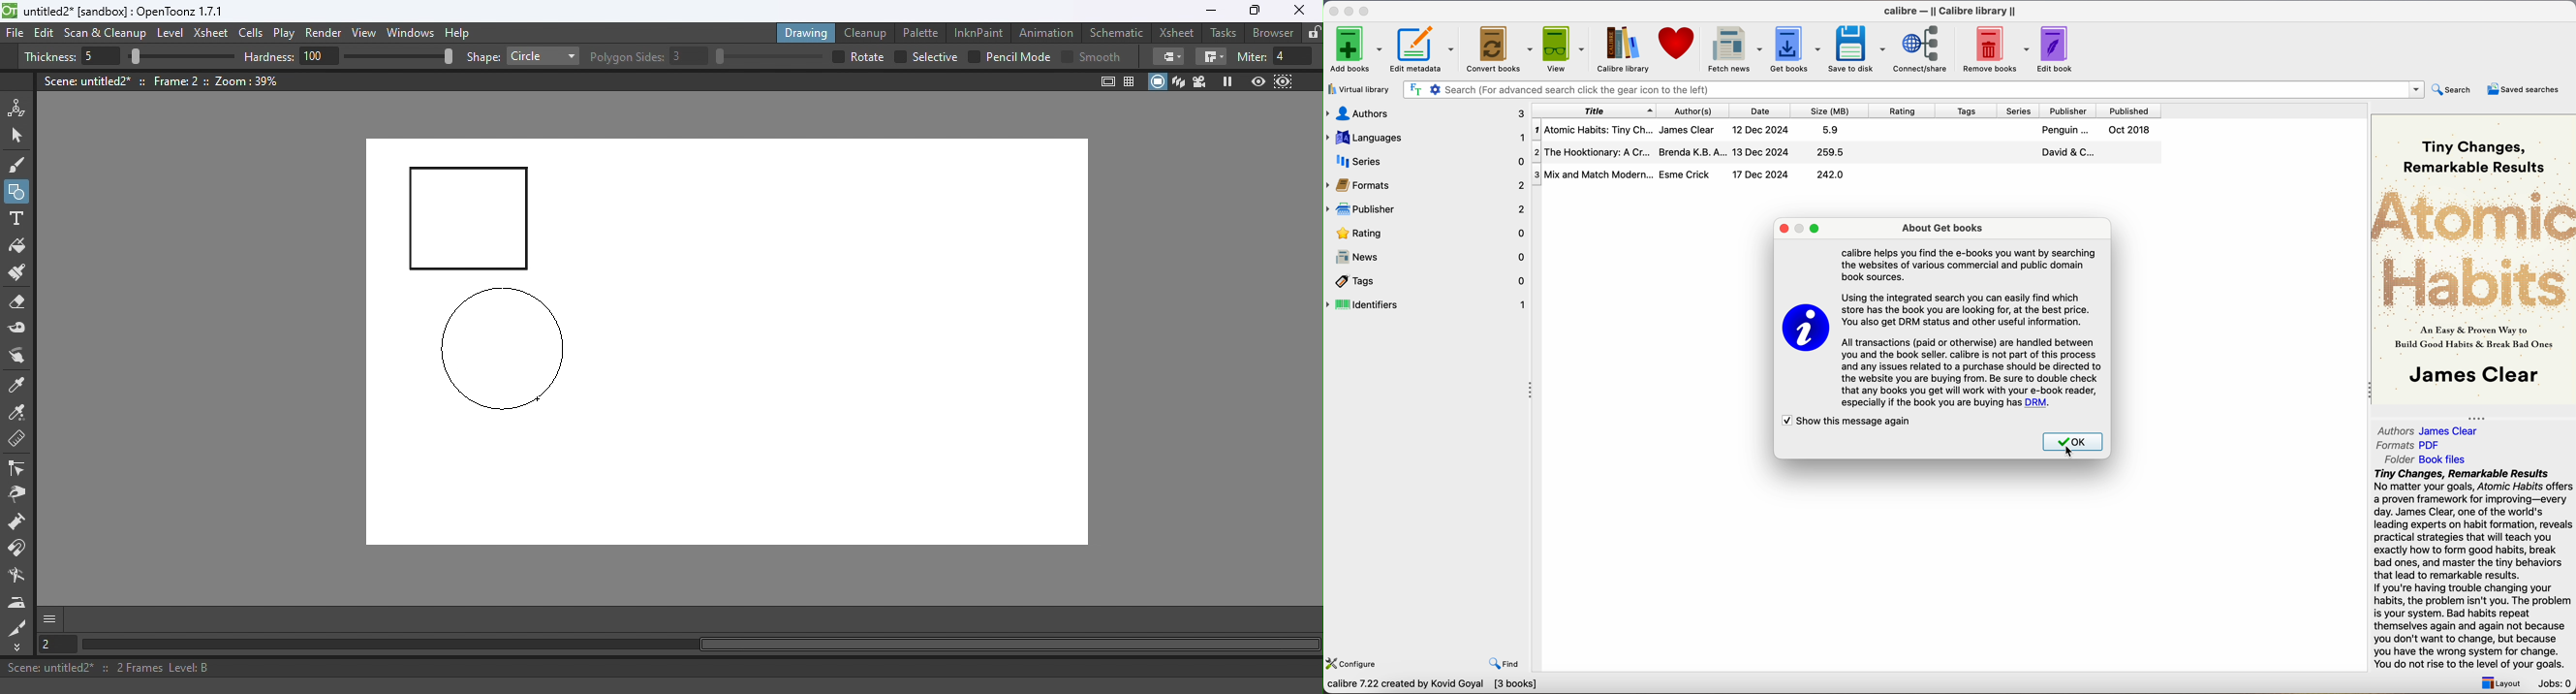 The image size is (2576, 700). What do you see at coordinates (502, 350) in the screenshot?
I see `circle` at bounding box center [502, 350].